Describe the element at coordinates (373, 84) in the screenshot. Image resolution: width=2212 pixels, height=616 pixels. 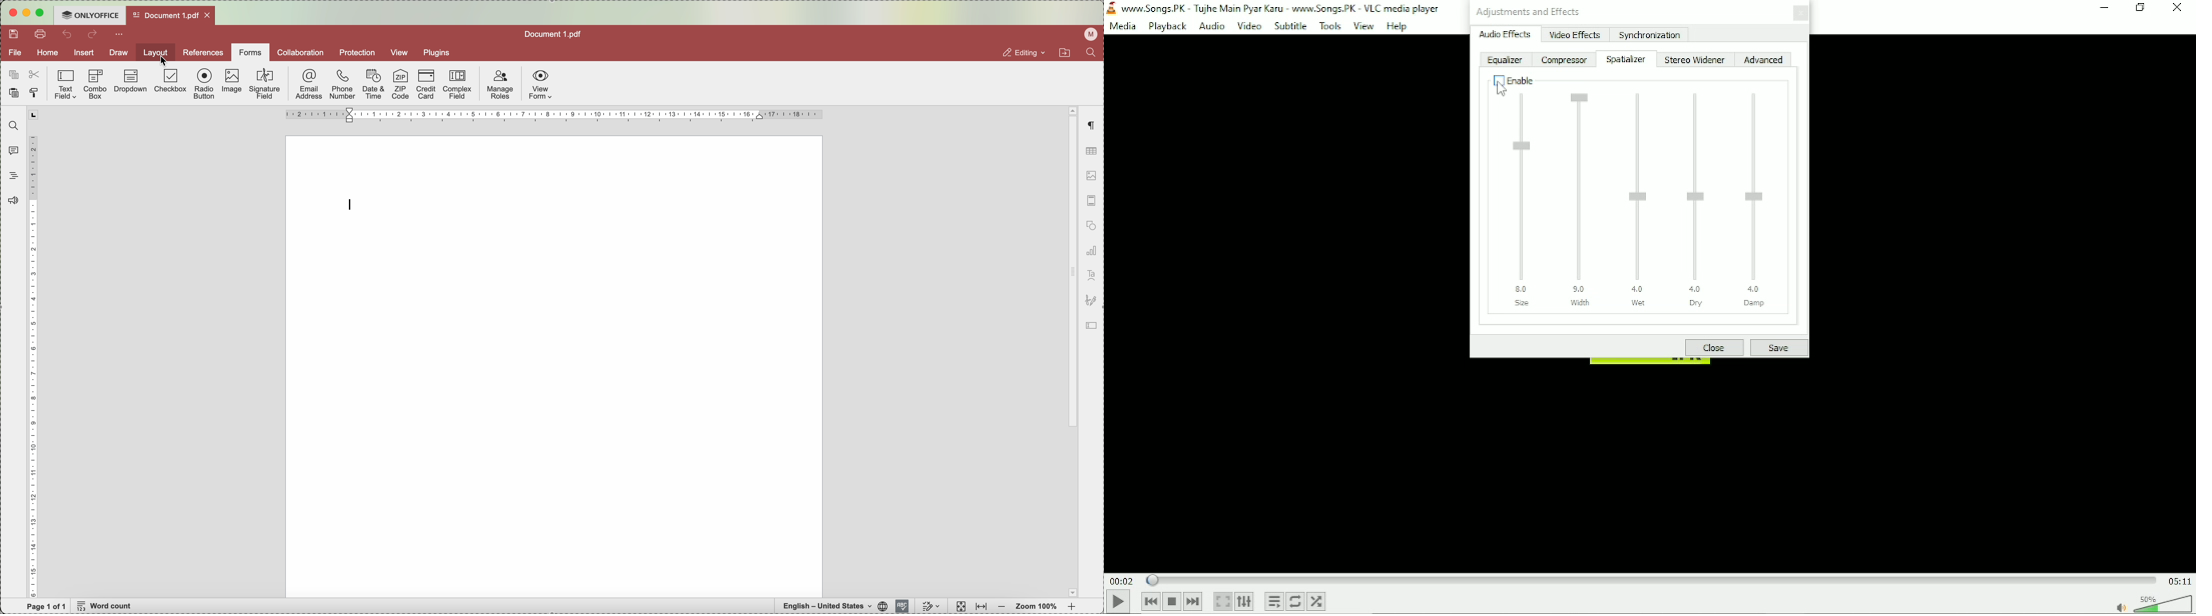
I see `date and time` at that location.